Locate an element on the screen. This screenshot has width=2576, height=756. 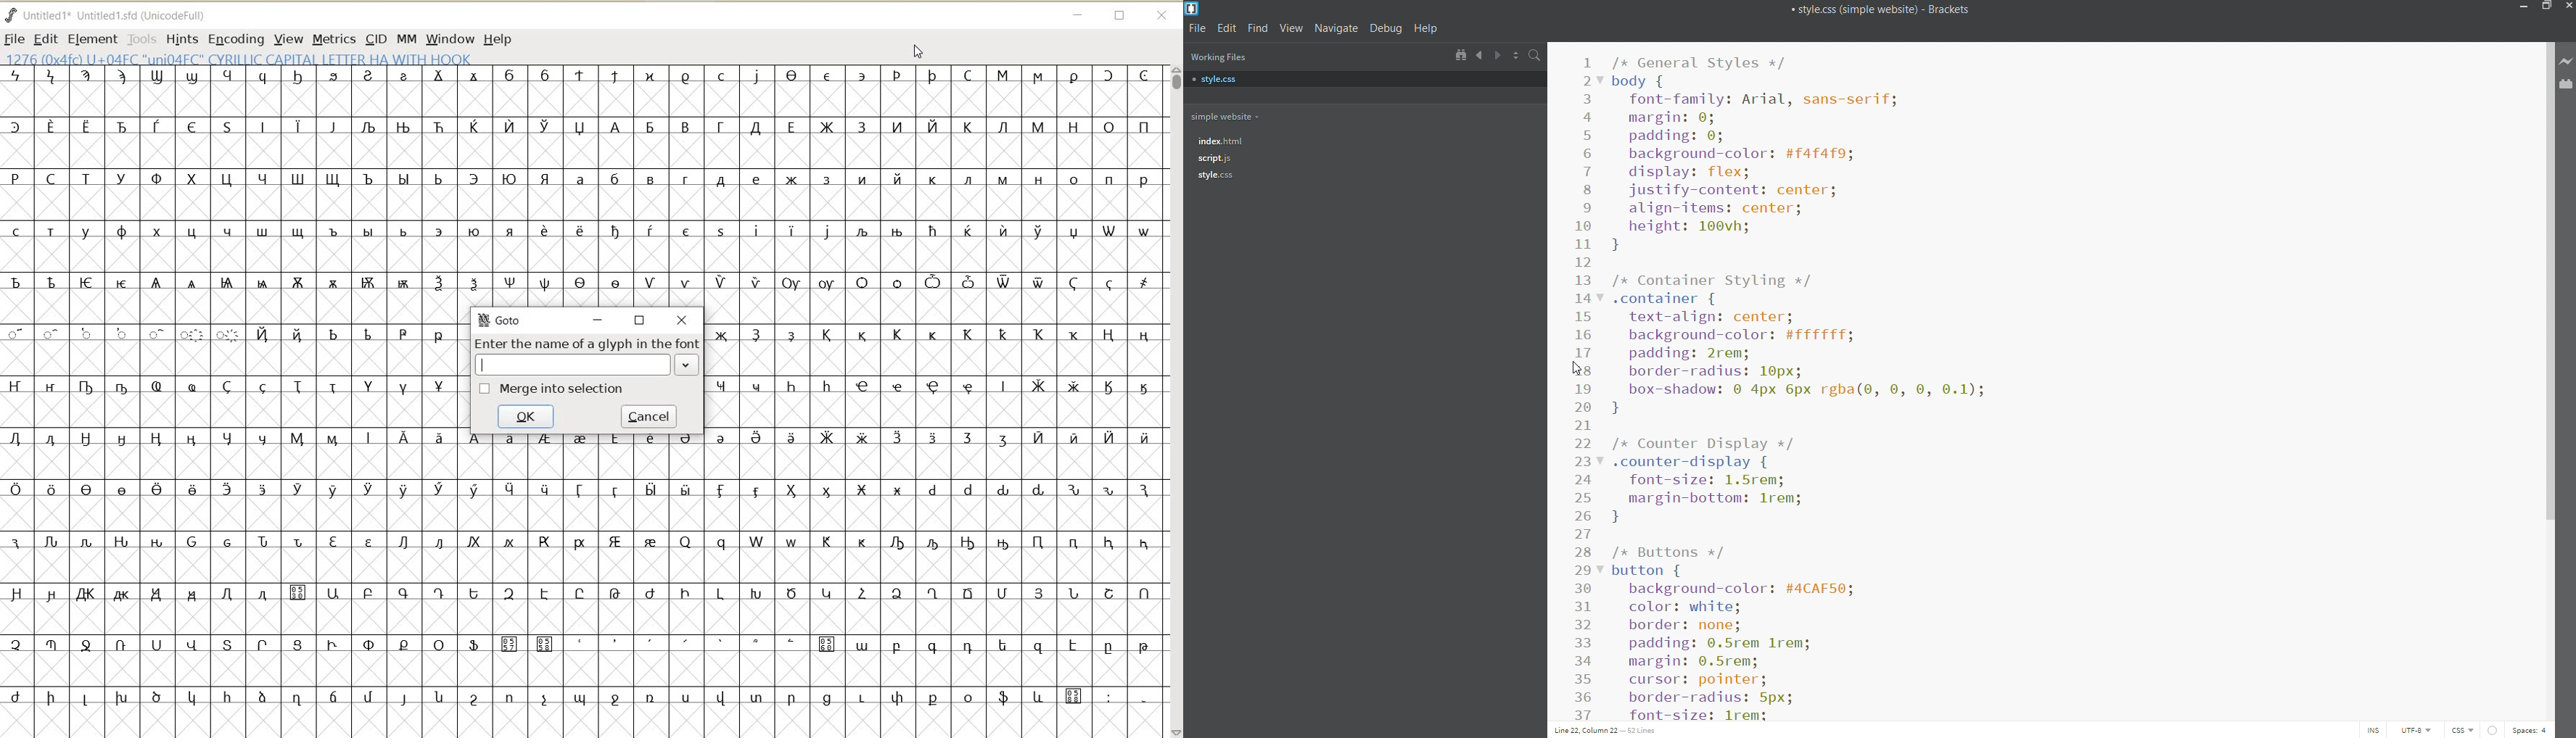
search is located at coordinates (1536, 56).